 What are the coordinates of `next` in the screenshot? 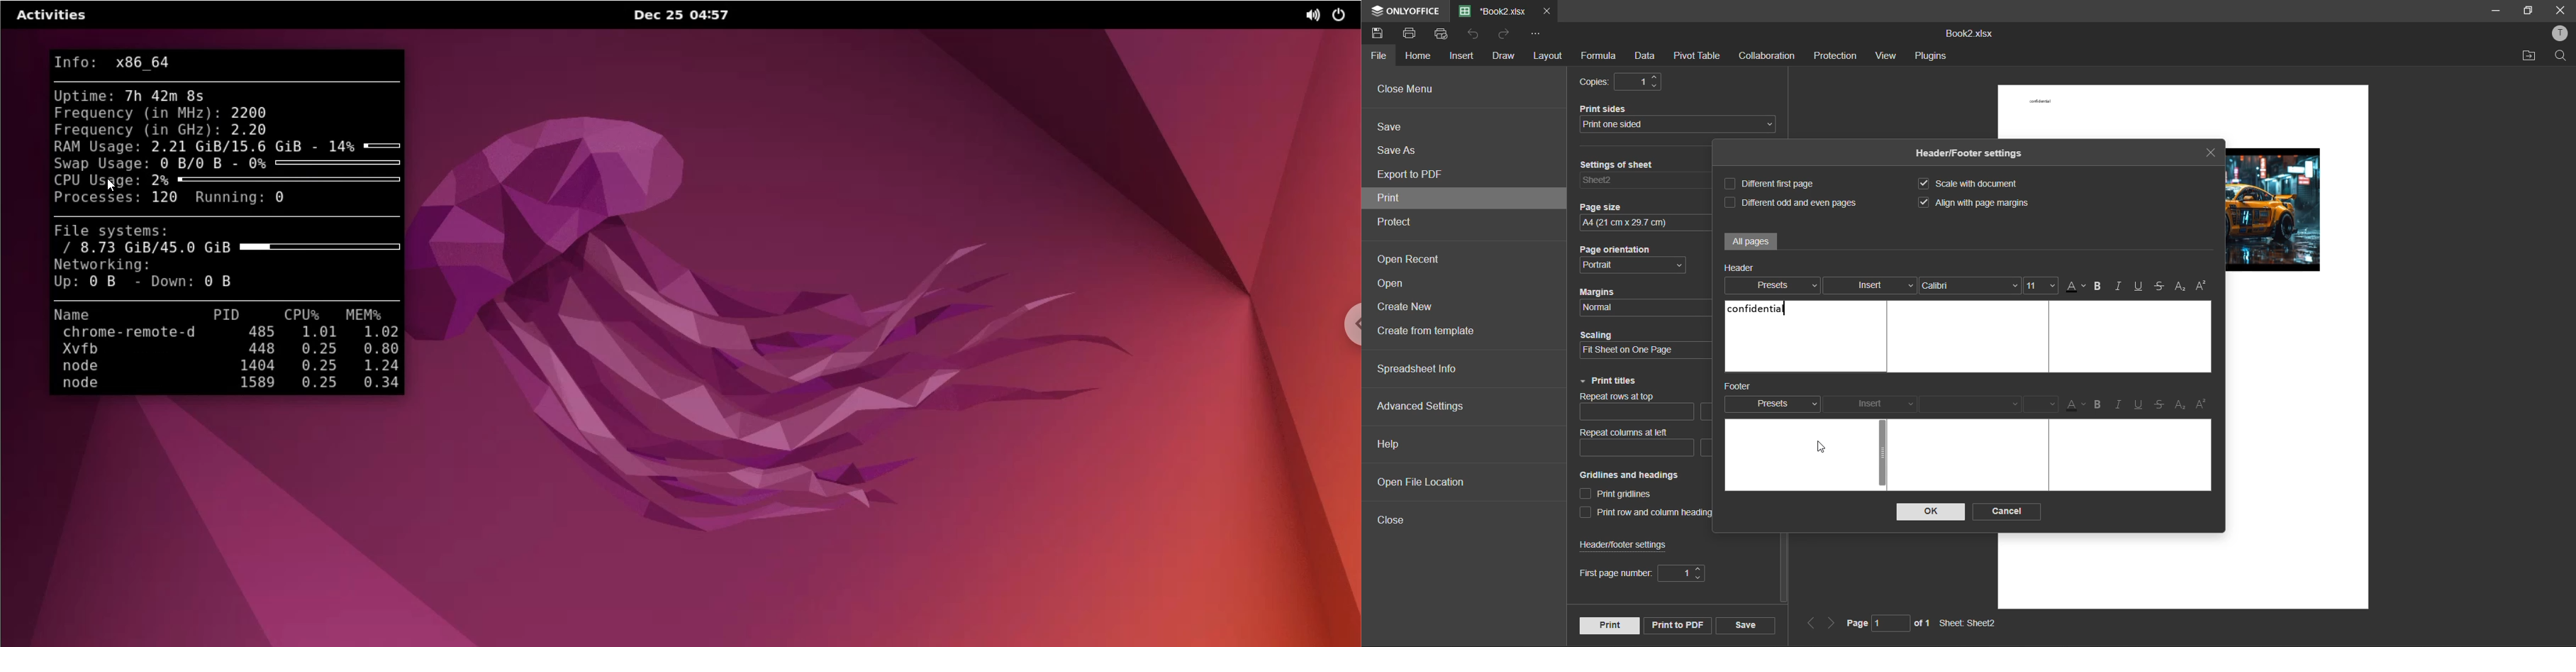 It's located at (1832, 623).